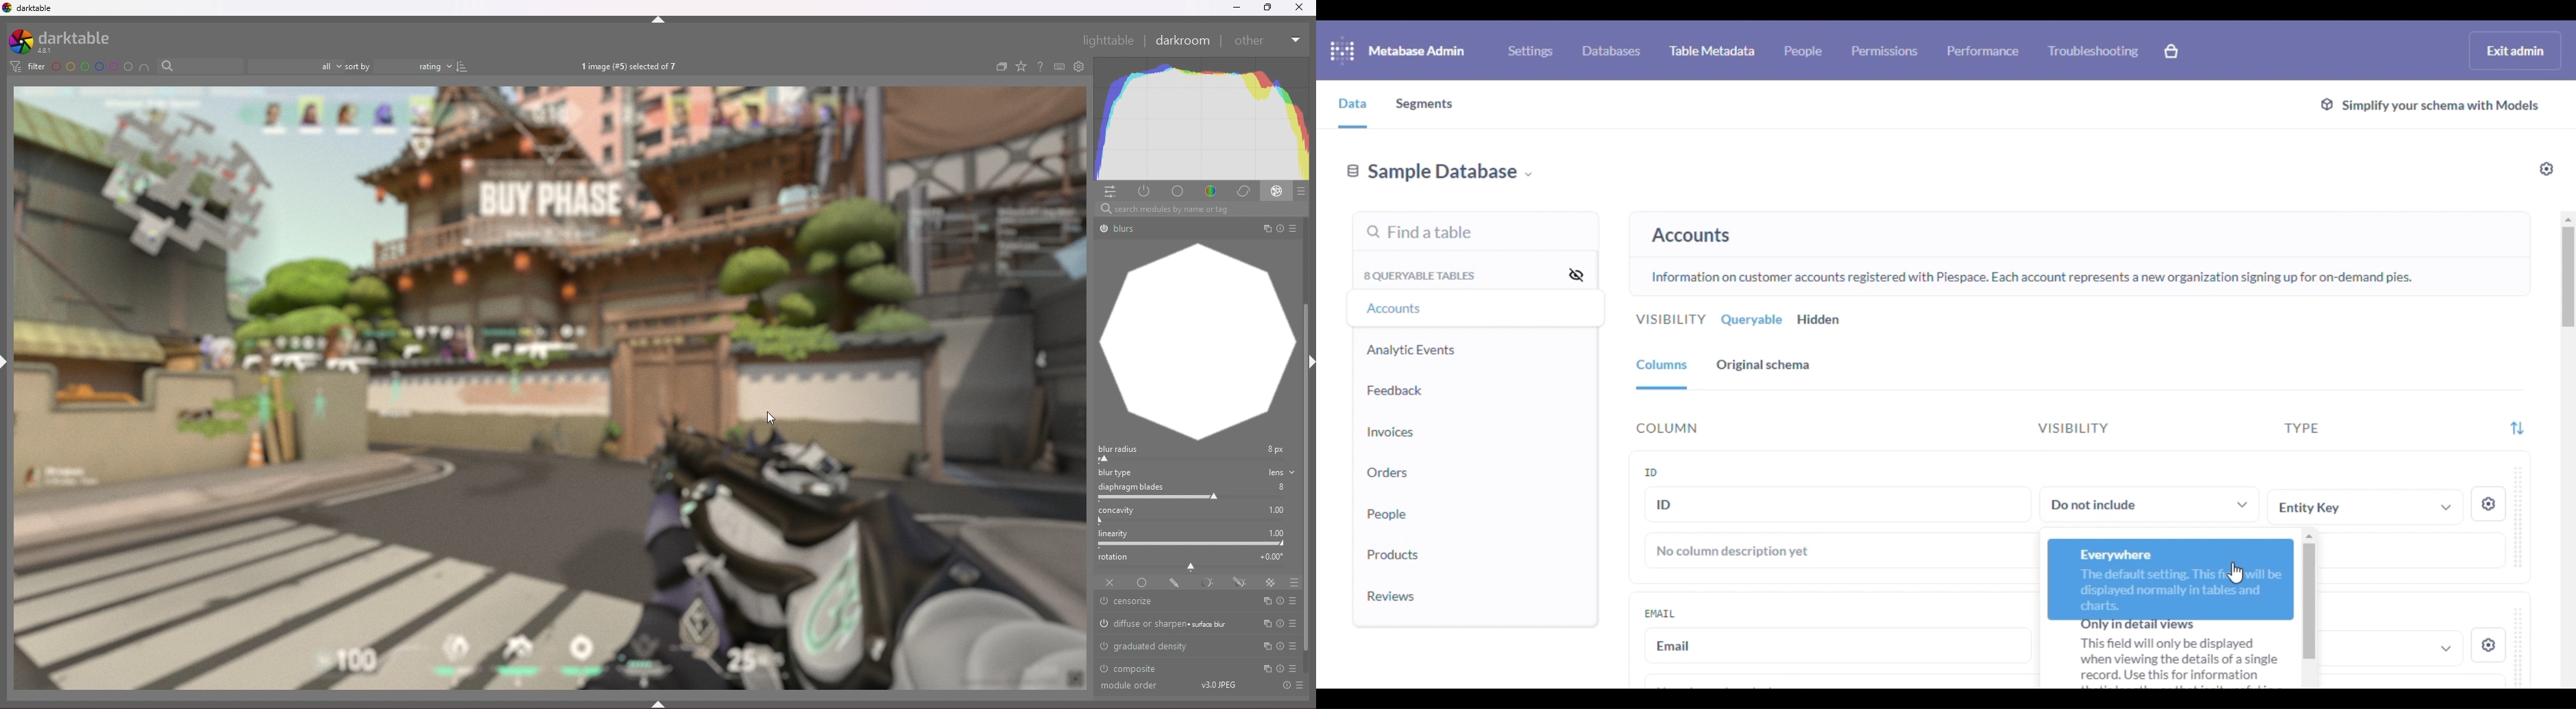 Image resolution: width=2576 pixels, height=728 pixels. I want to click on , so click(1250, 42).